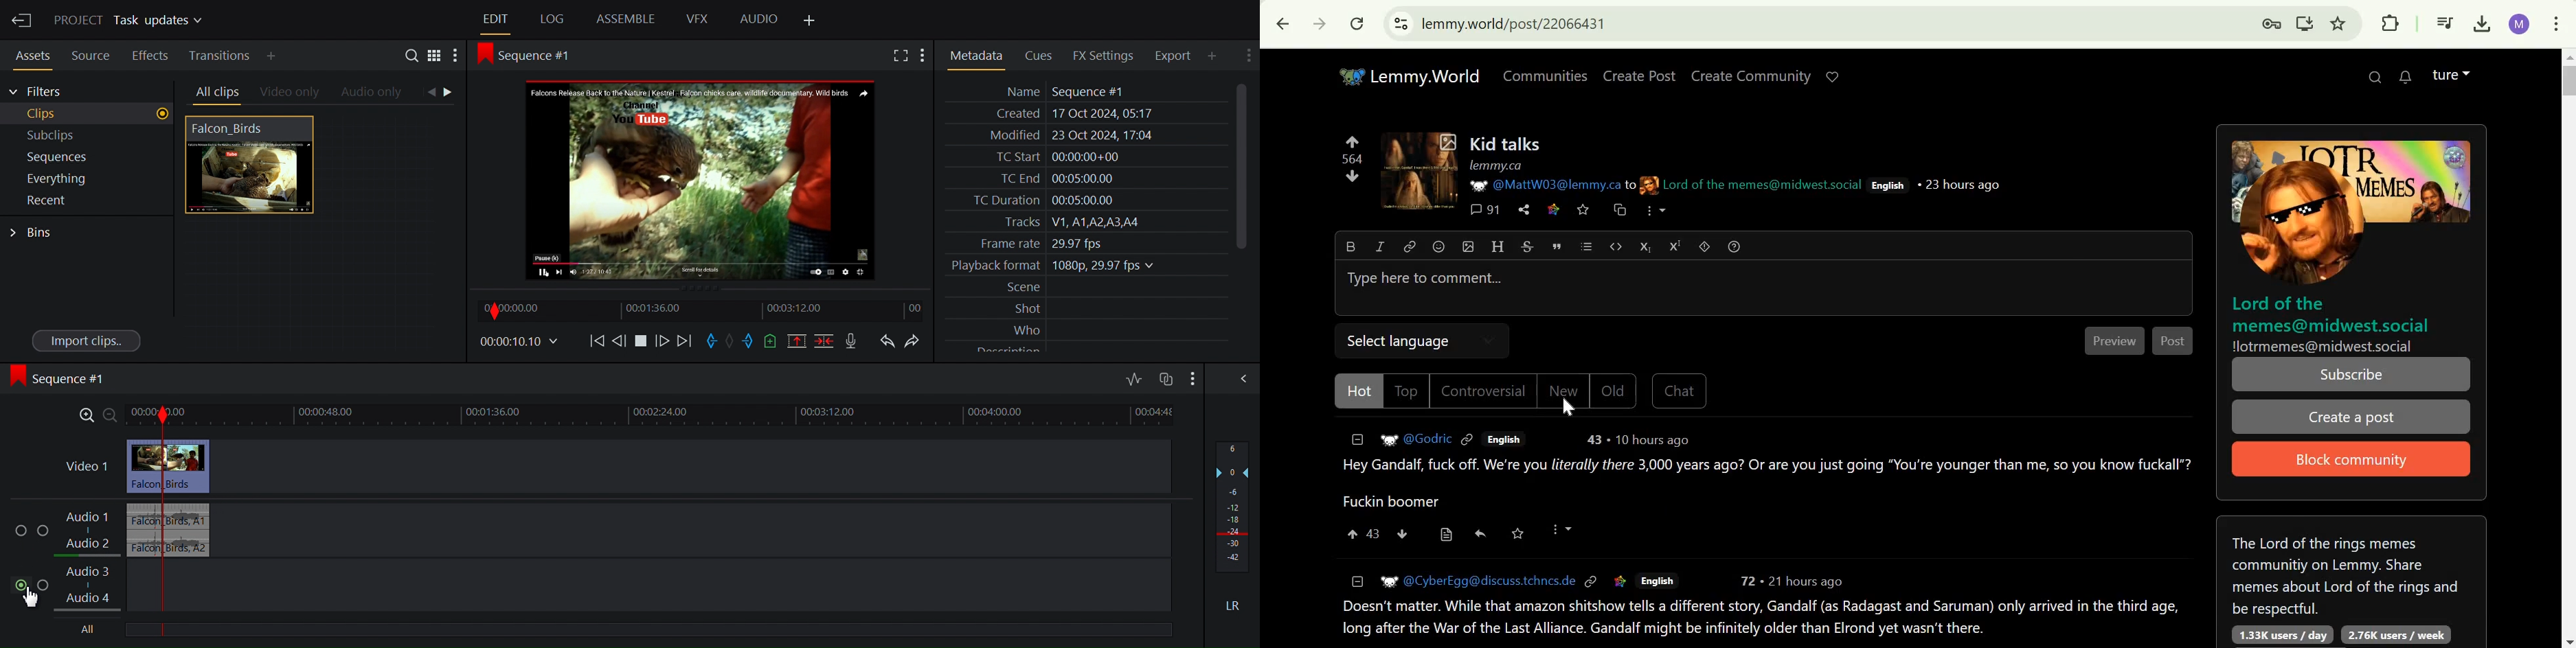 This screenshot has height=672, width=2576. What do you see at coordinates (1353, 159) in the screenshot?
I see `points` at bounding box center [1353, 159].